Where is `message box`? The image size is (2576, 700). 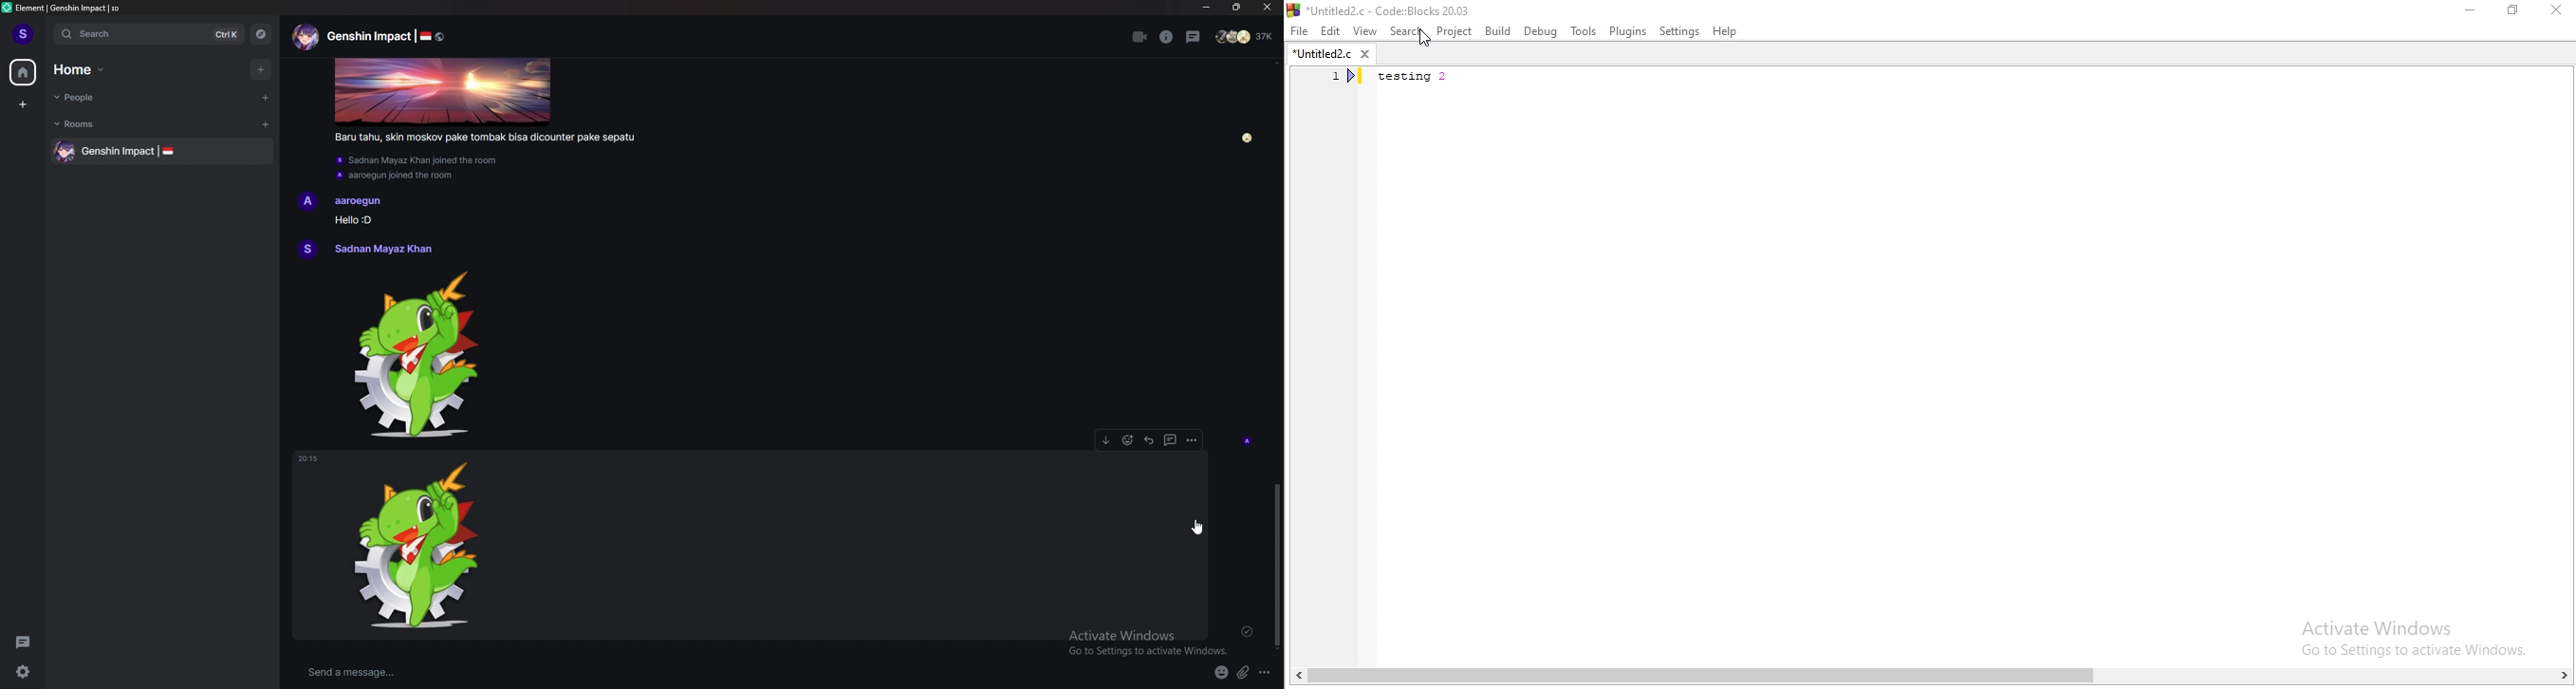
message box is located at coordinates (572, 673).